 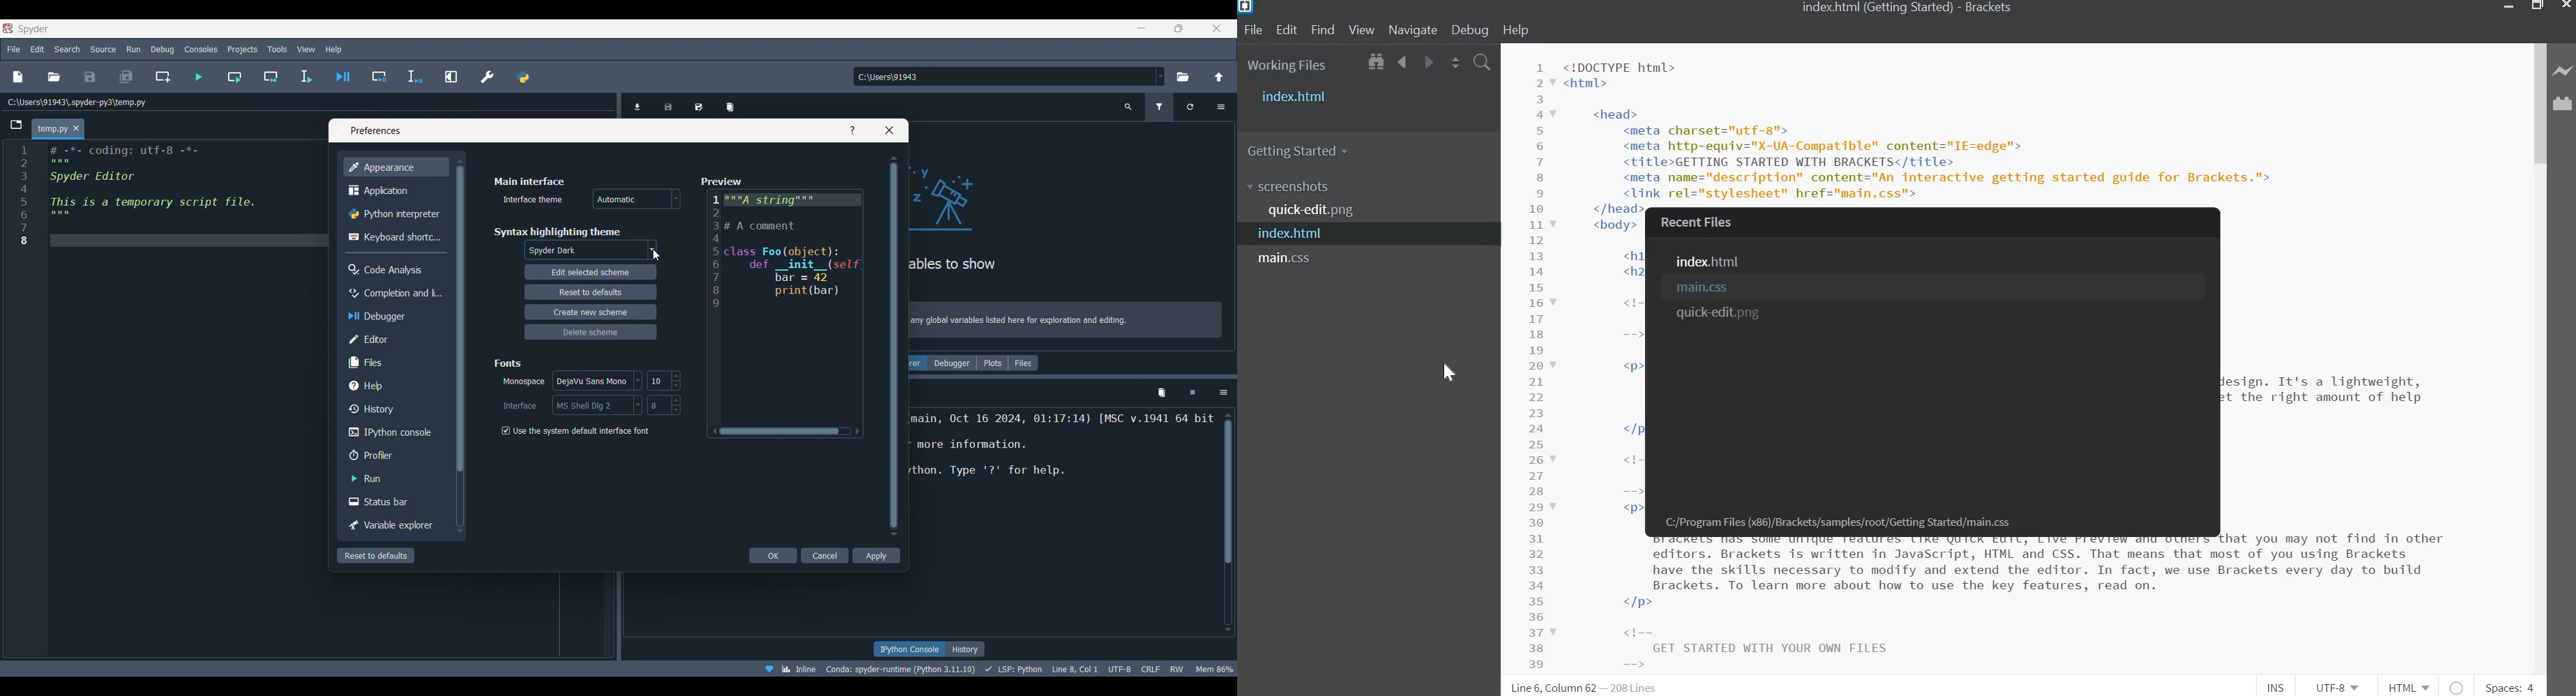 I want to click on Run menu, so click(x=133, y=48).